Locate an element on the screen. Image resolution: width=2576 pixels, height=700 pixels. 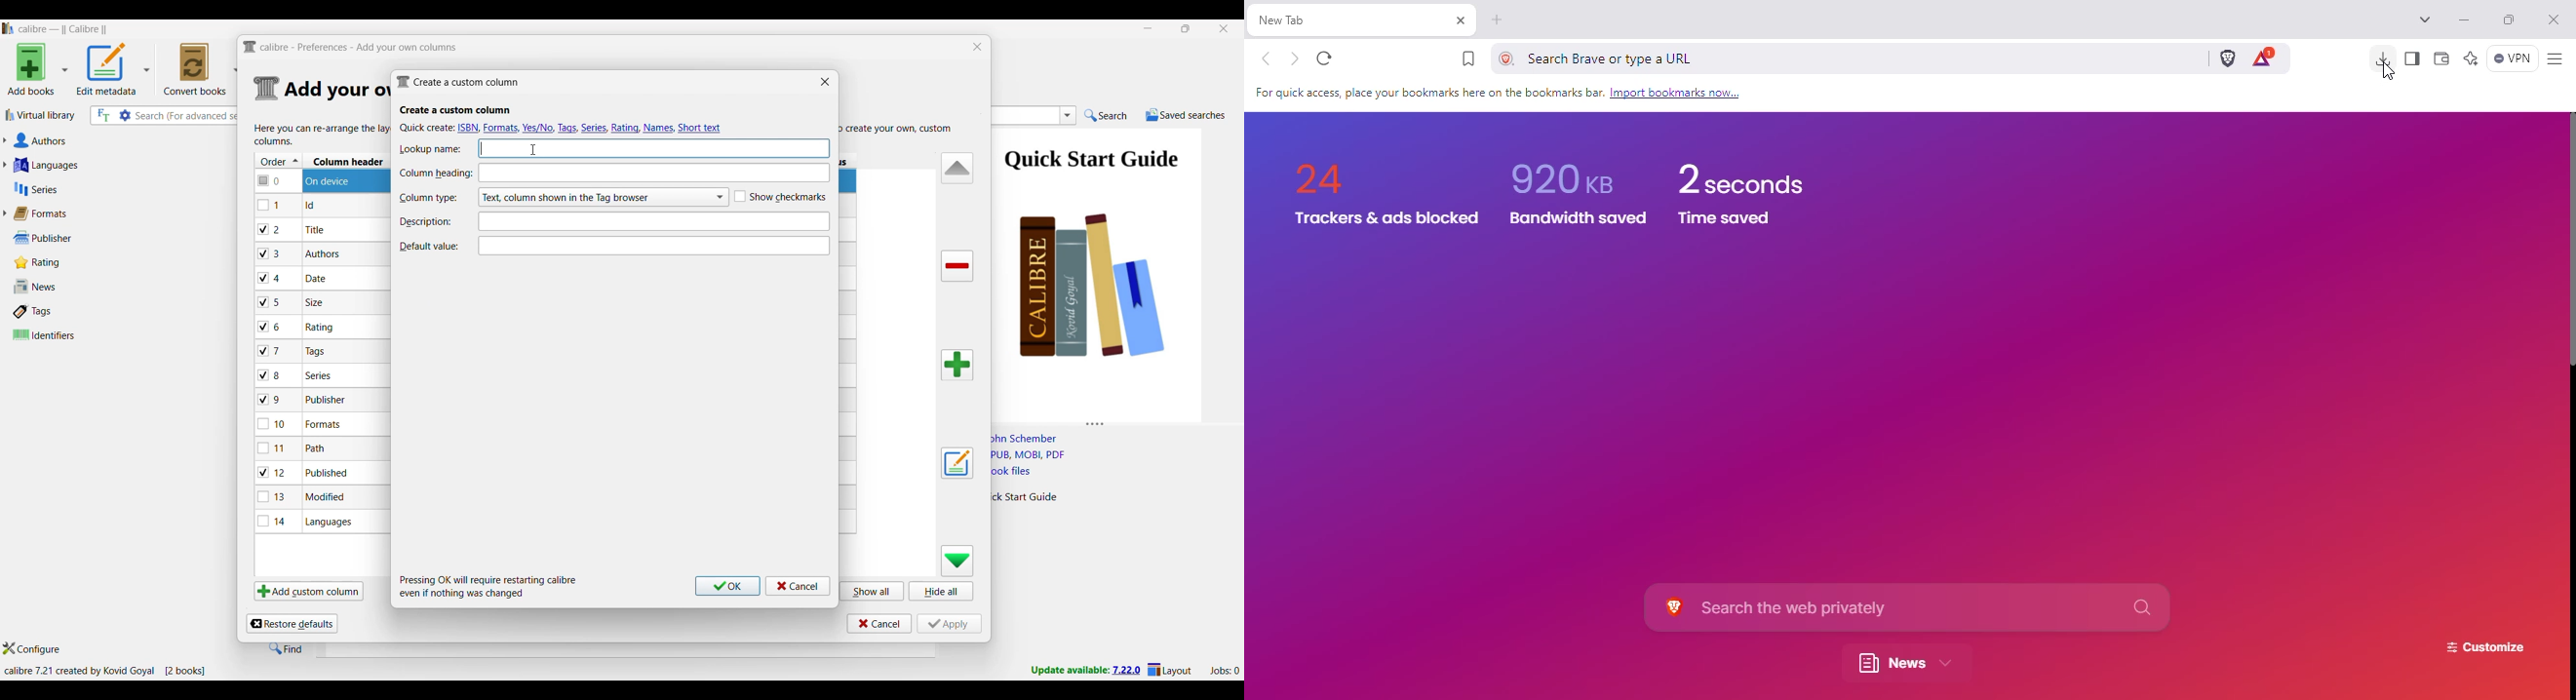
Formats is located at coordinates (46, 213).